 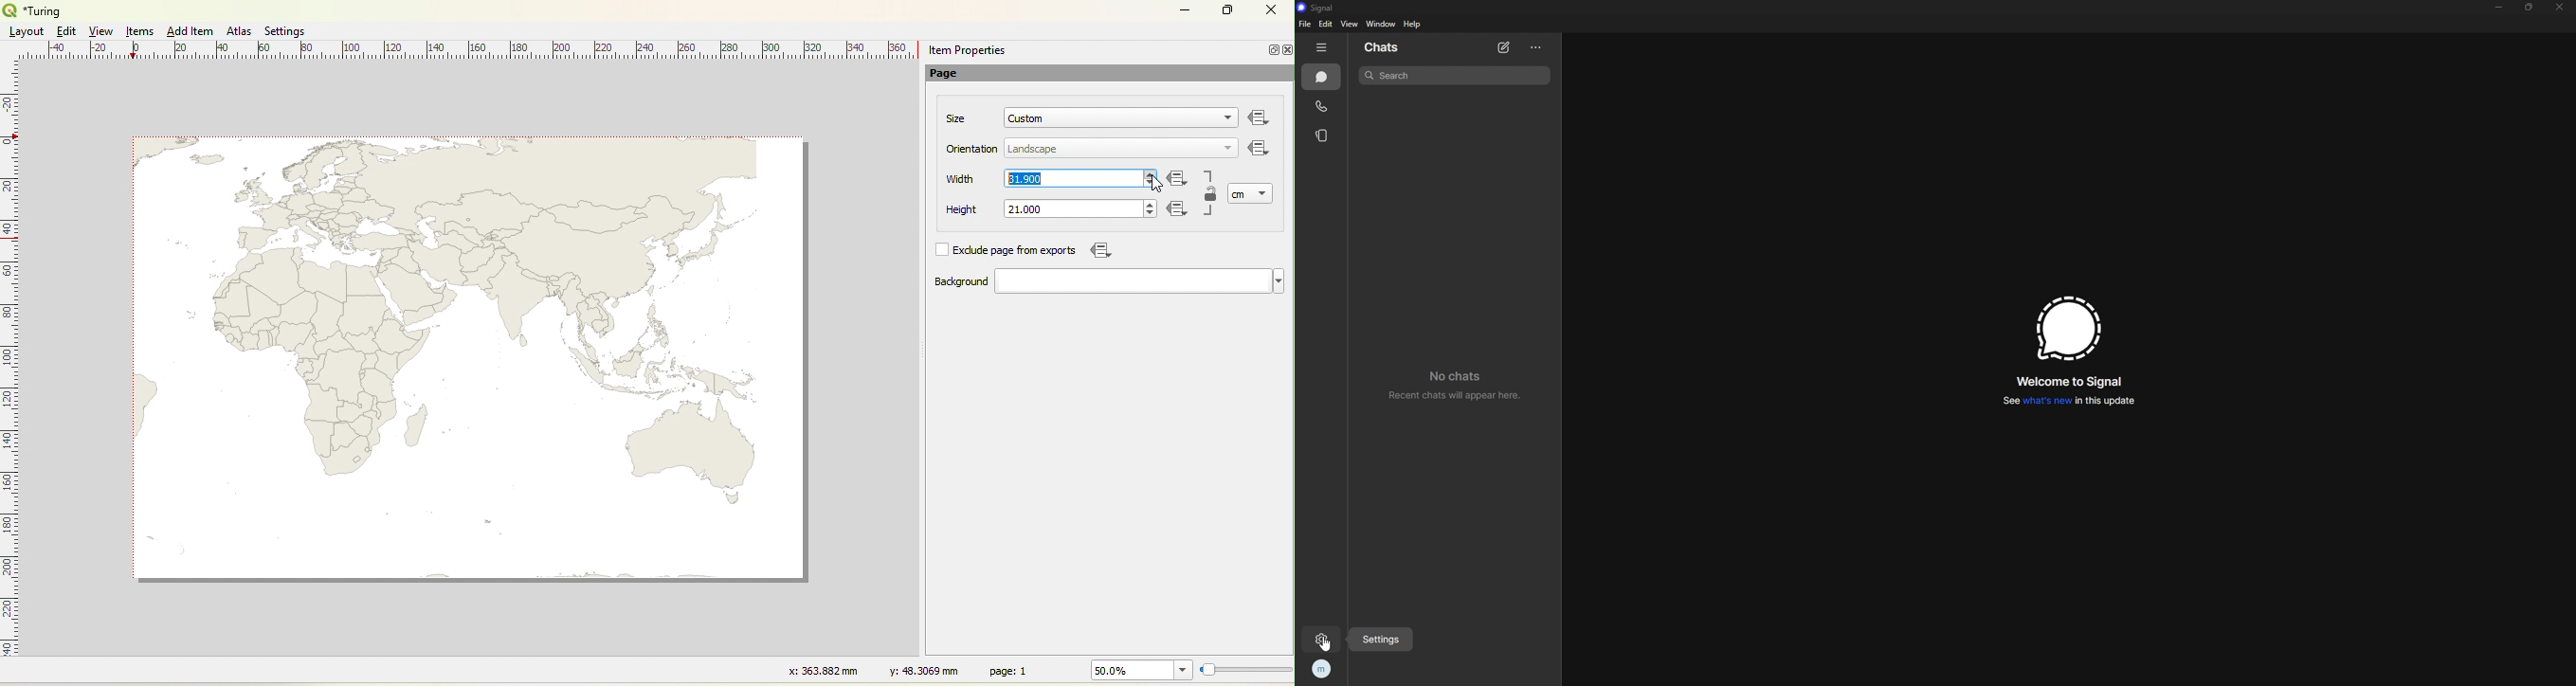 What do you see at coordinates (64, 31) in the screenshot?
I see `Edit` at bounding box center [64, 31].